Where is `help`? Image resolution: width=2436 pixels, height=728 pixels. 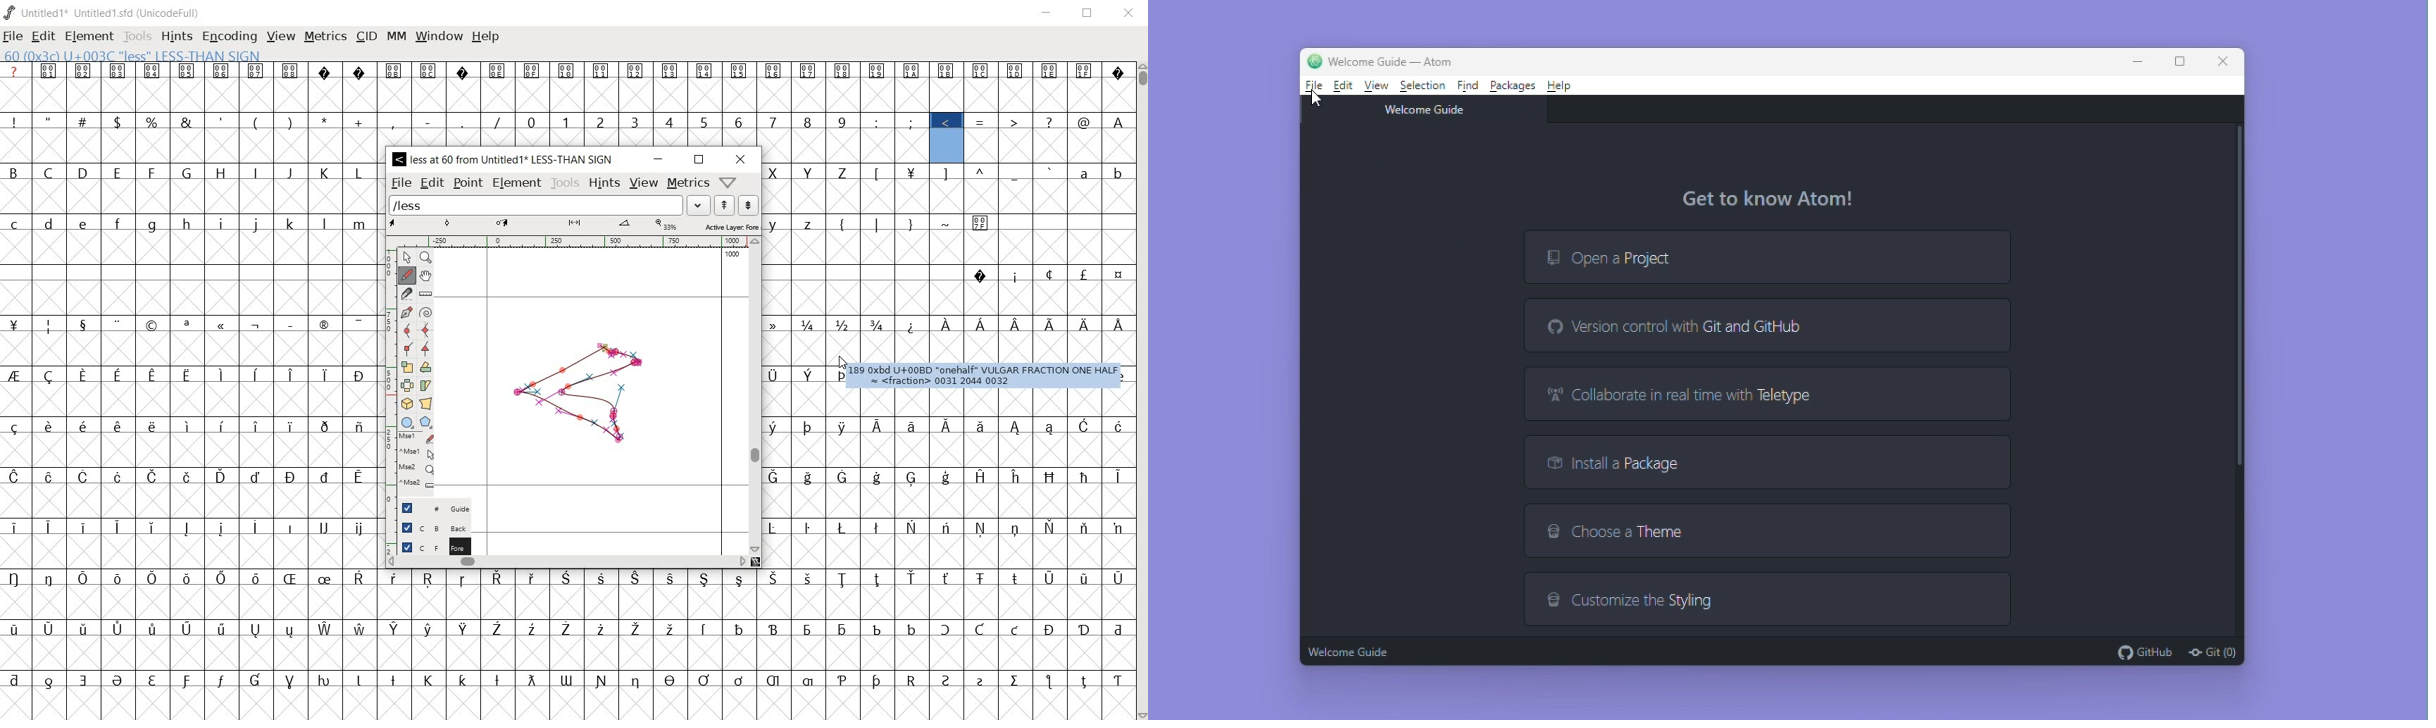 help is located at coordinates (486, 37).